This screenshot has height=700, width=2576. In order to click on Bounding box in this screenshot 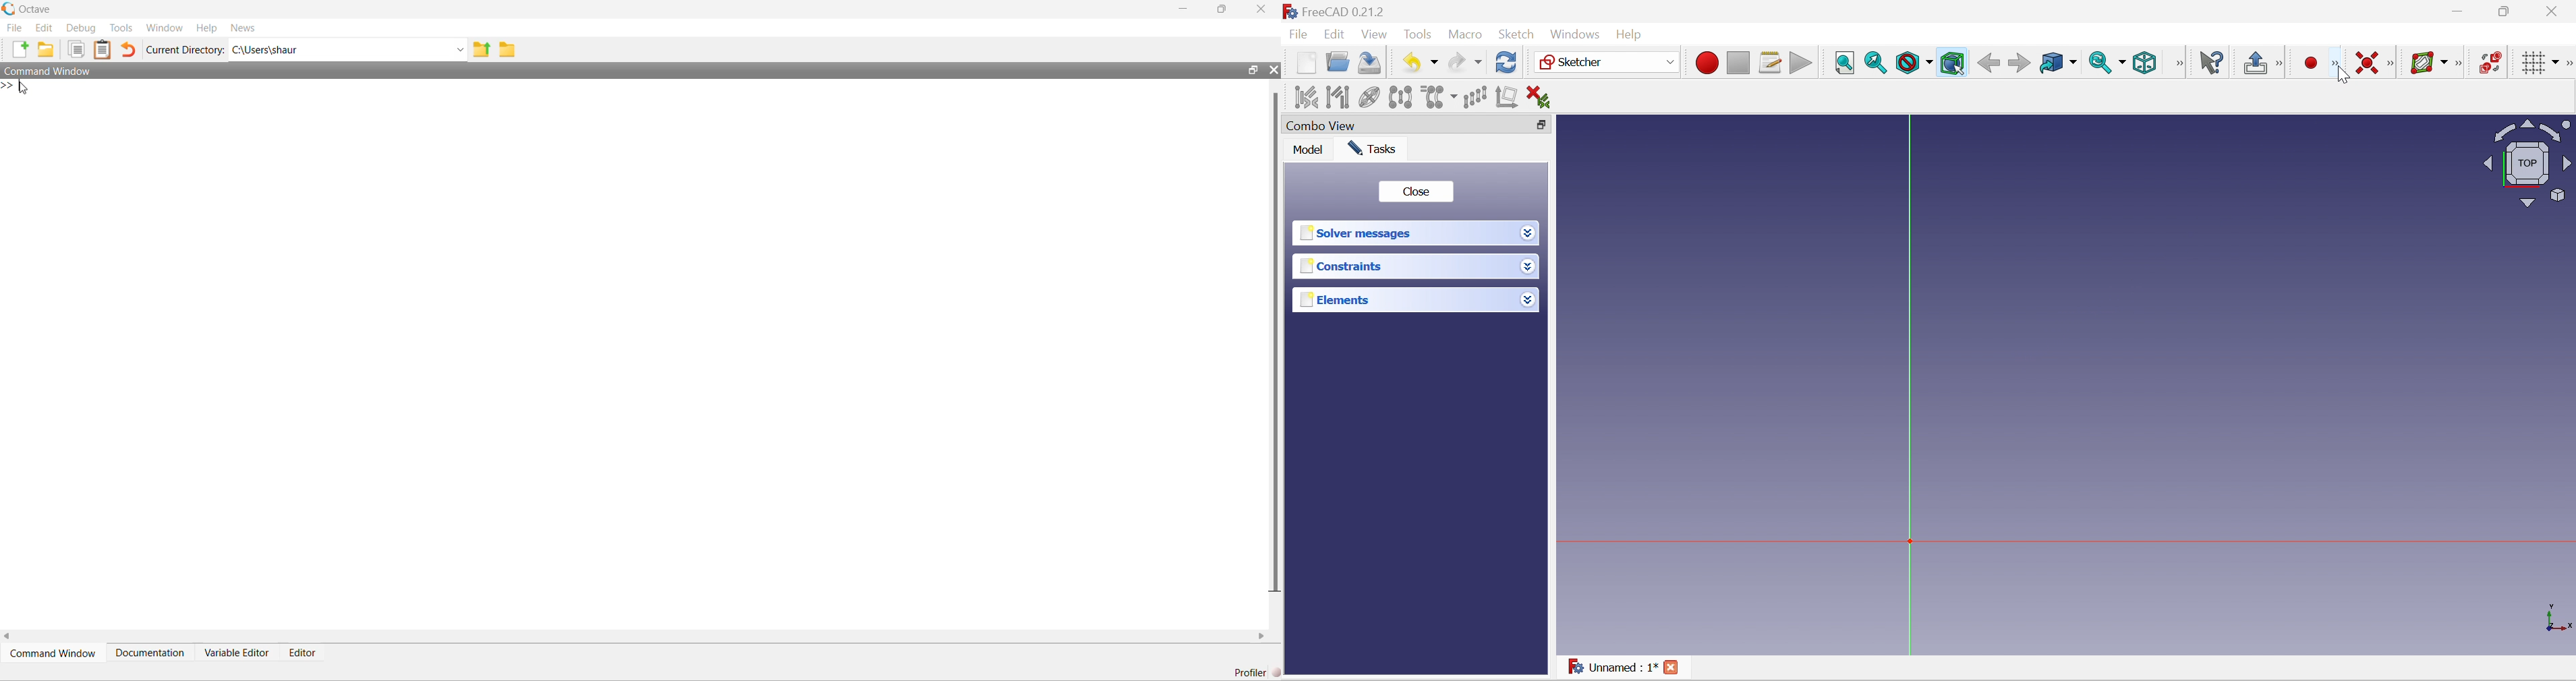, I will do `click(1953, 63)`.